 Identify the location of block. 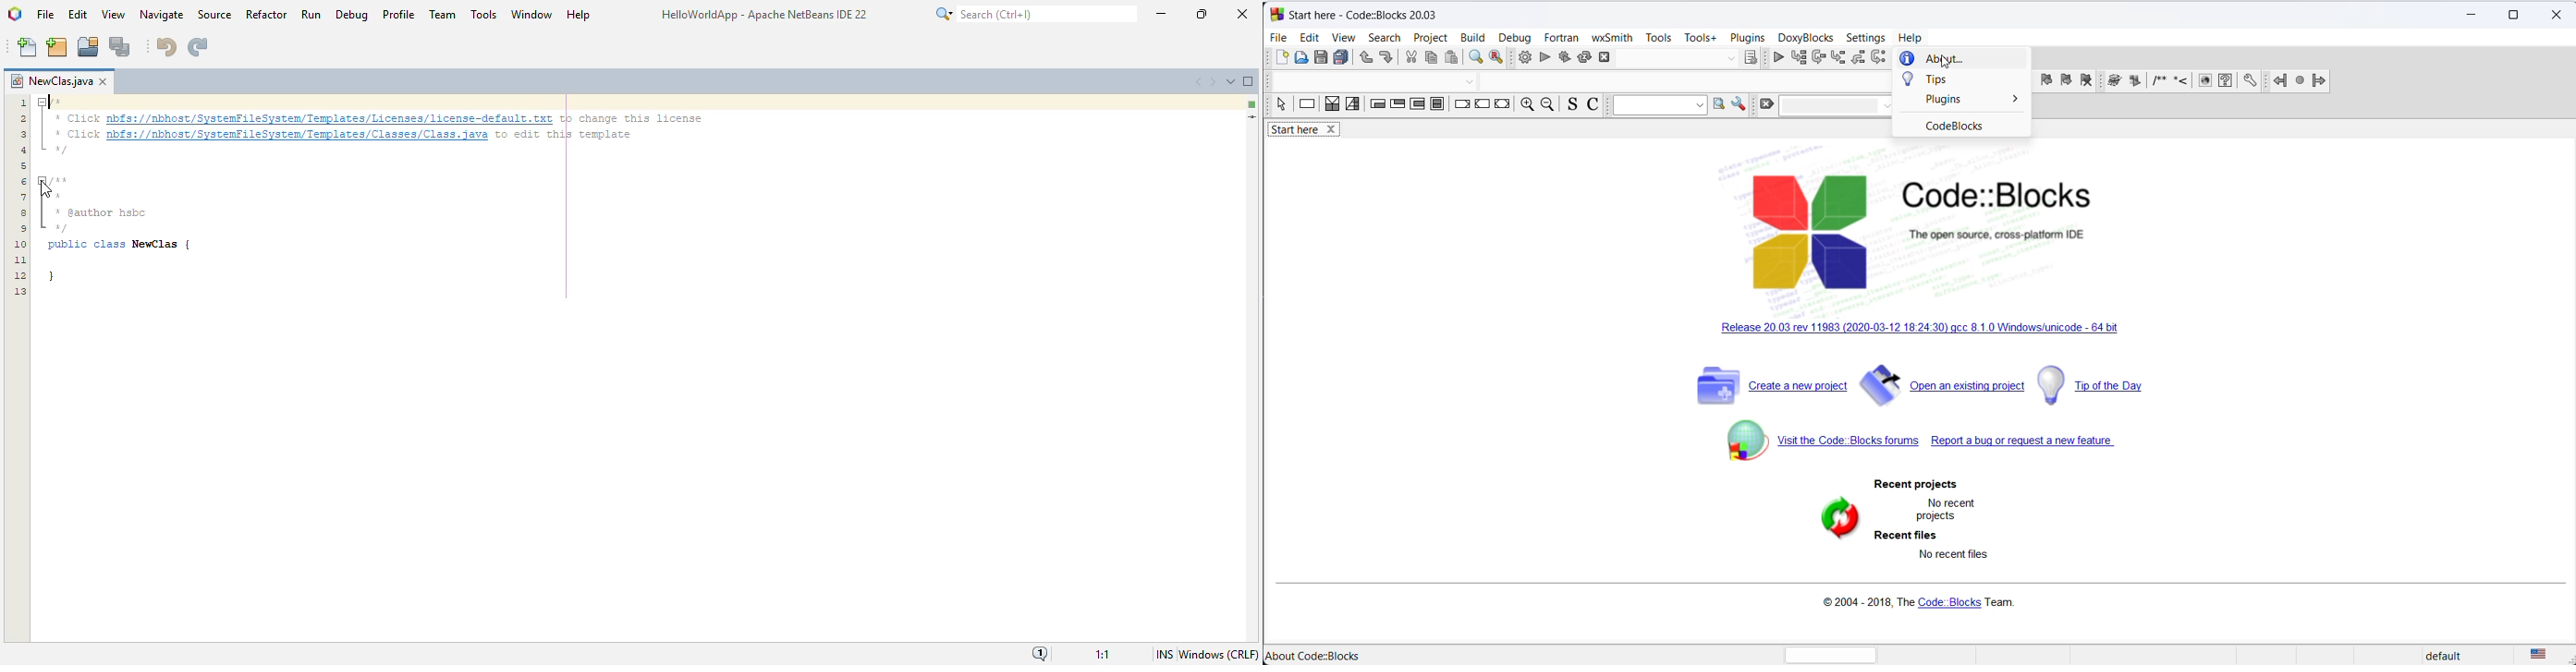
(2113, 82).